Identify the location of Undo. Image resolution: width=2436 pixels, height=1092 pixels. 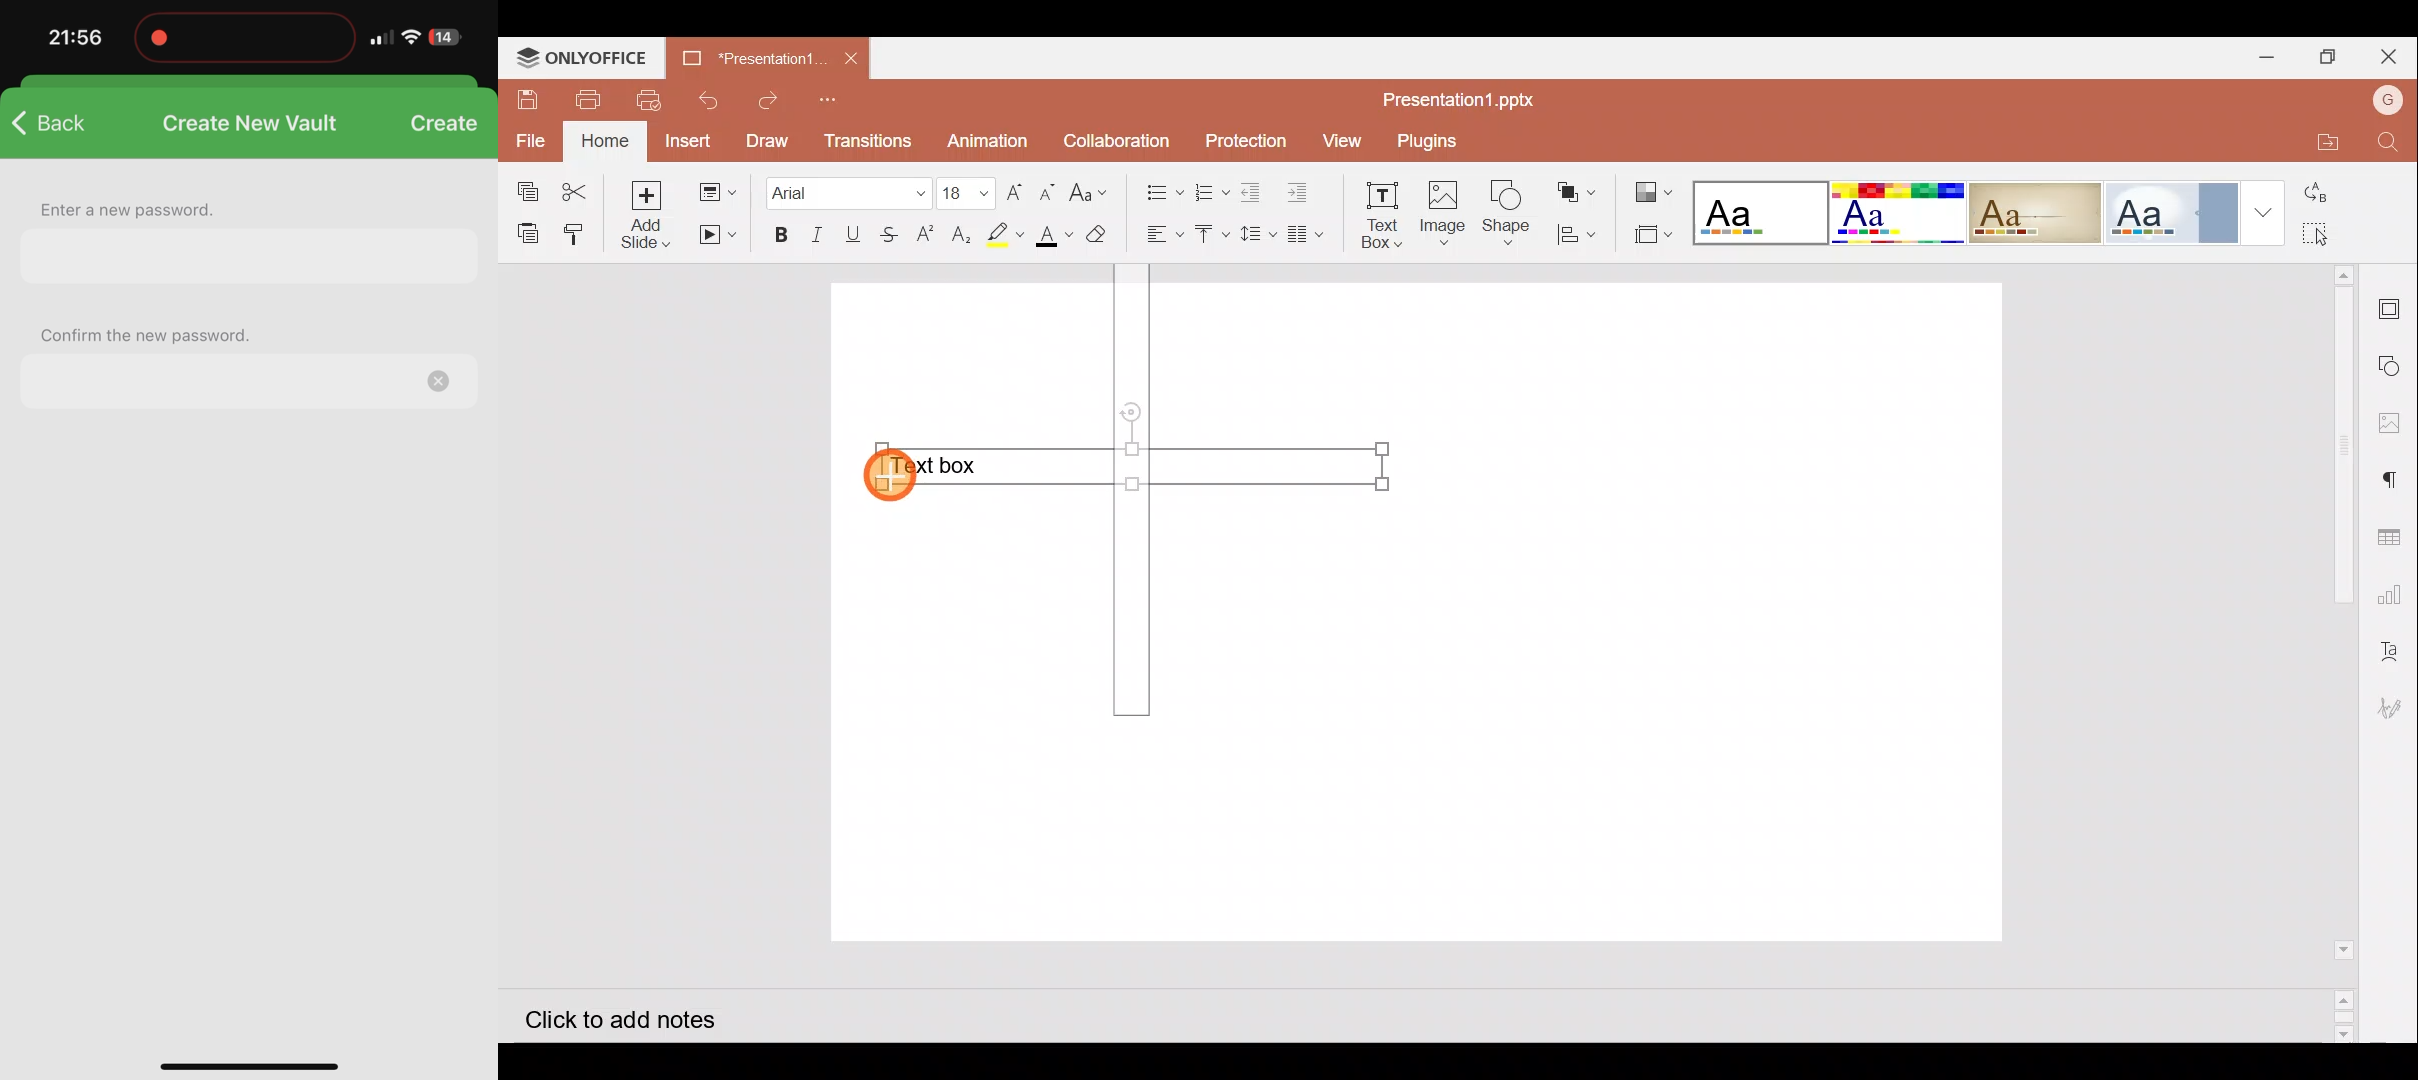
(705, 100).